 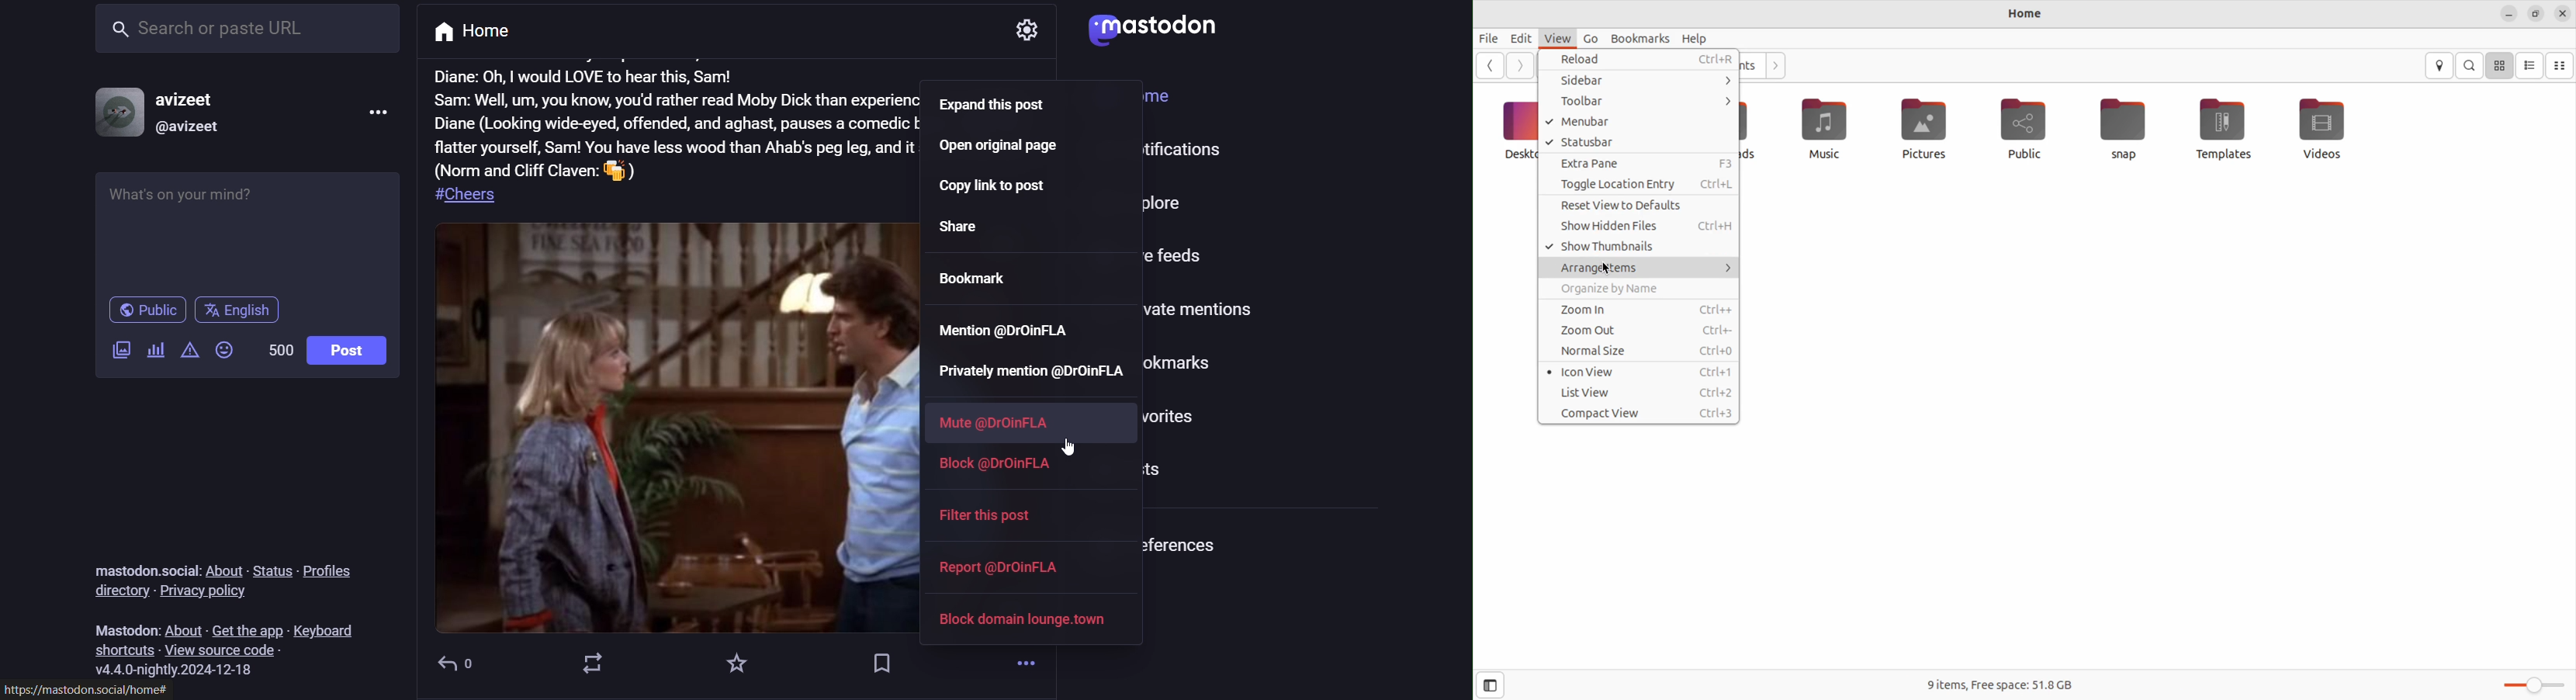 I want to click on avizeet, so click(x=188, y=102).